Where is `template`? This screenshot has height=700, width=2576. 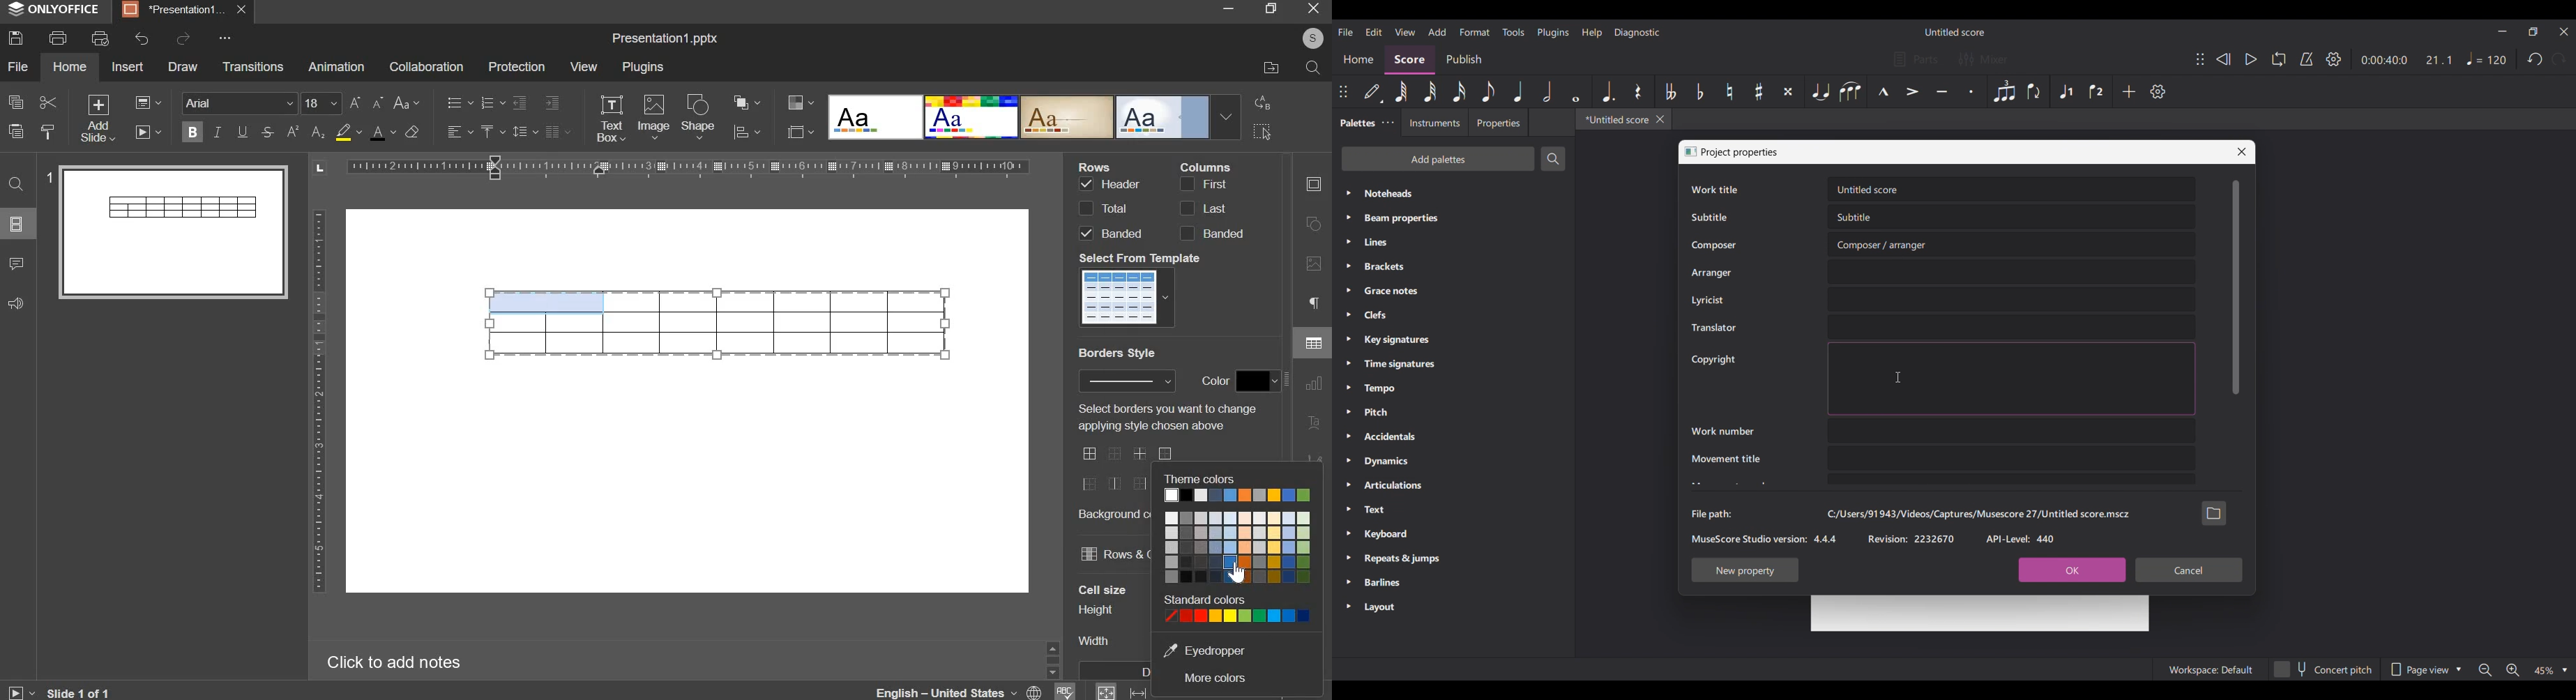
template is located at coordinates (1129, 296).